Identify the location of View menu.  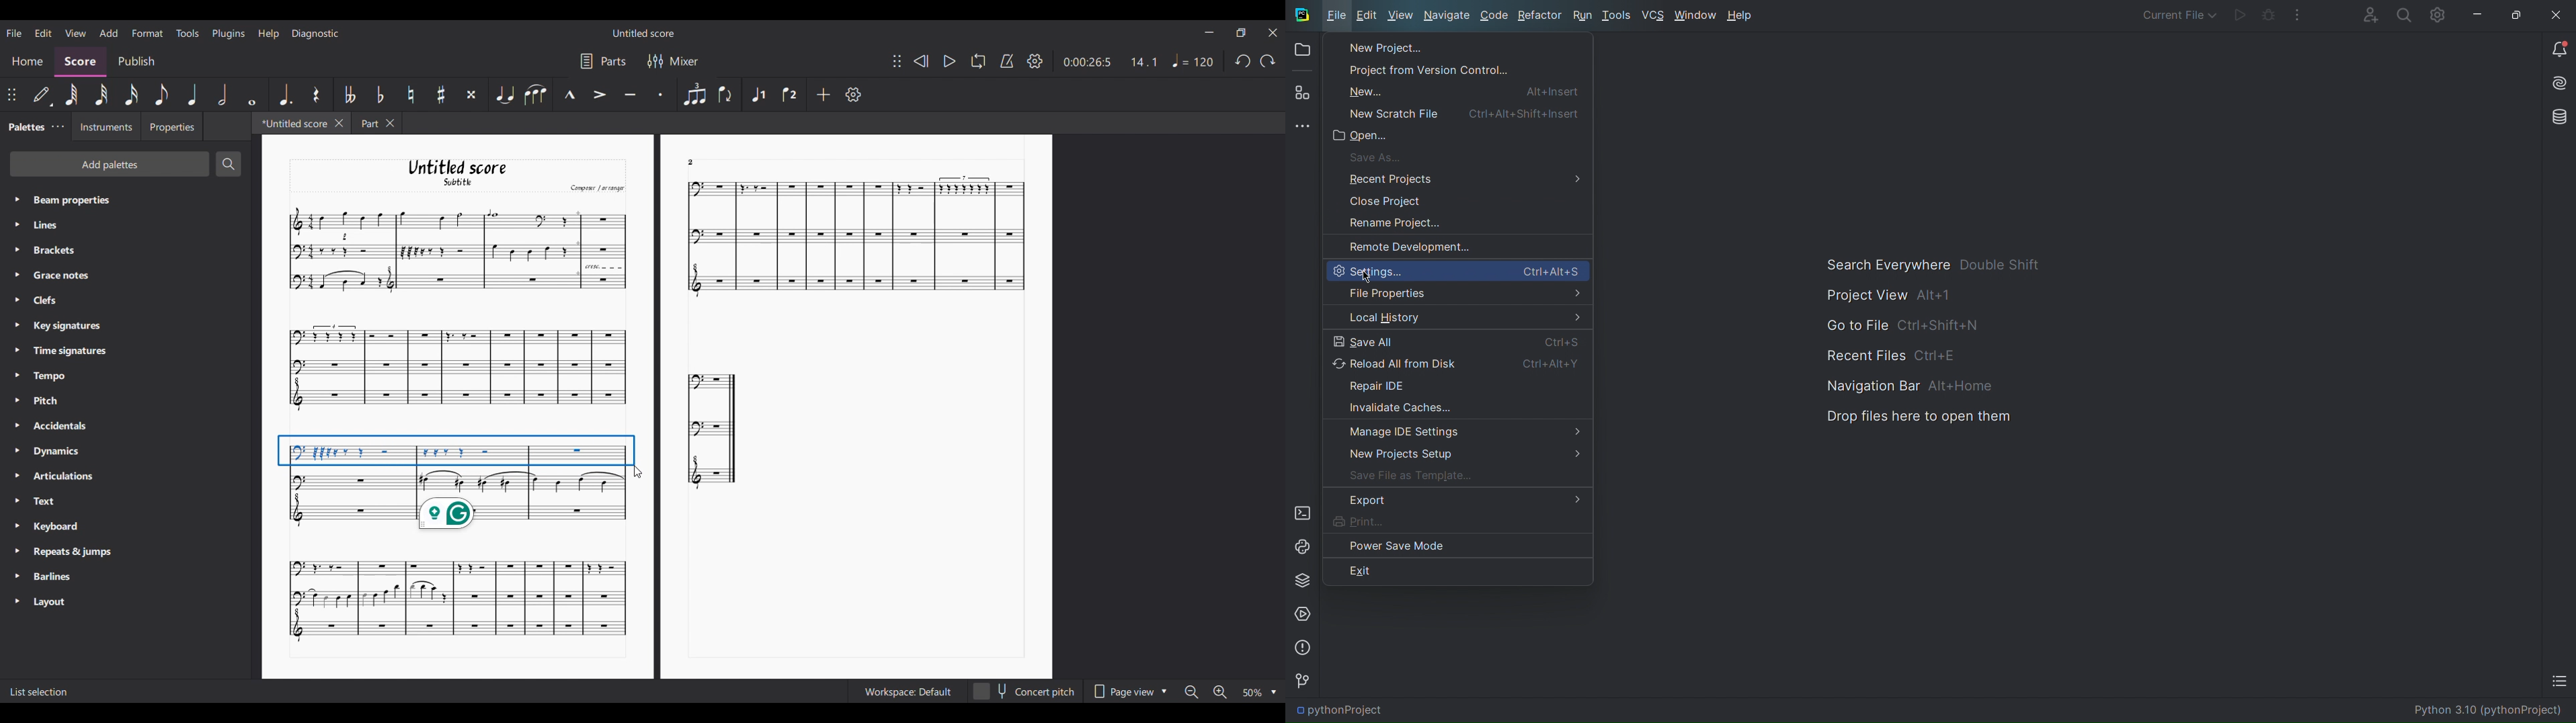
(76, 32).